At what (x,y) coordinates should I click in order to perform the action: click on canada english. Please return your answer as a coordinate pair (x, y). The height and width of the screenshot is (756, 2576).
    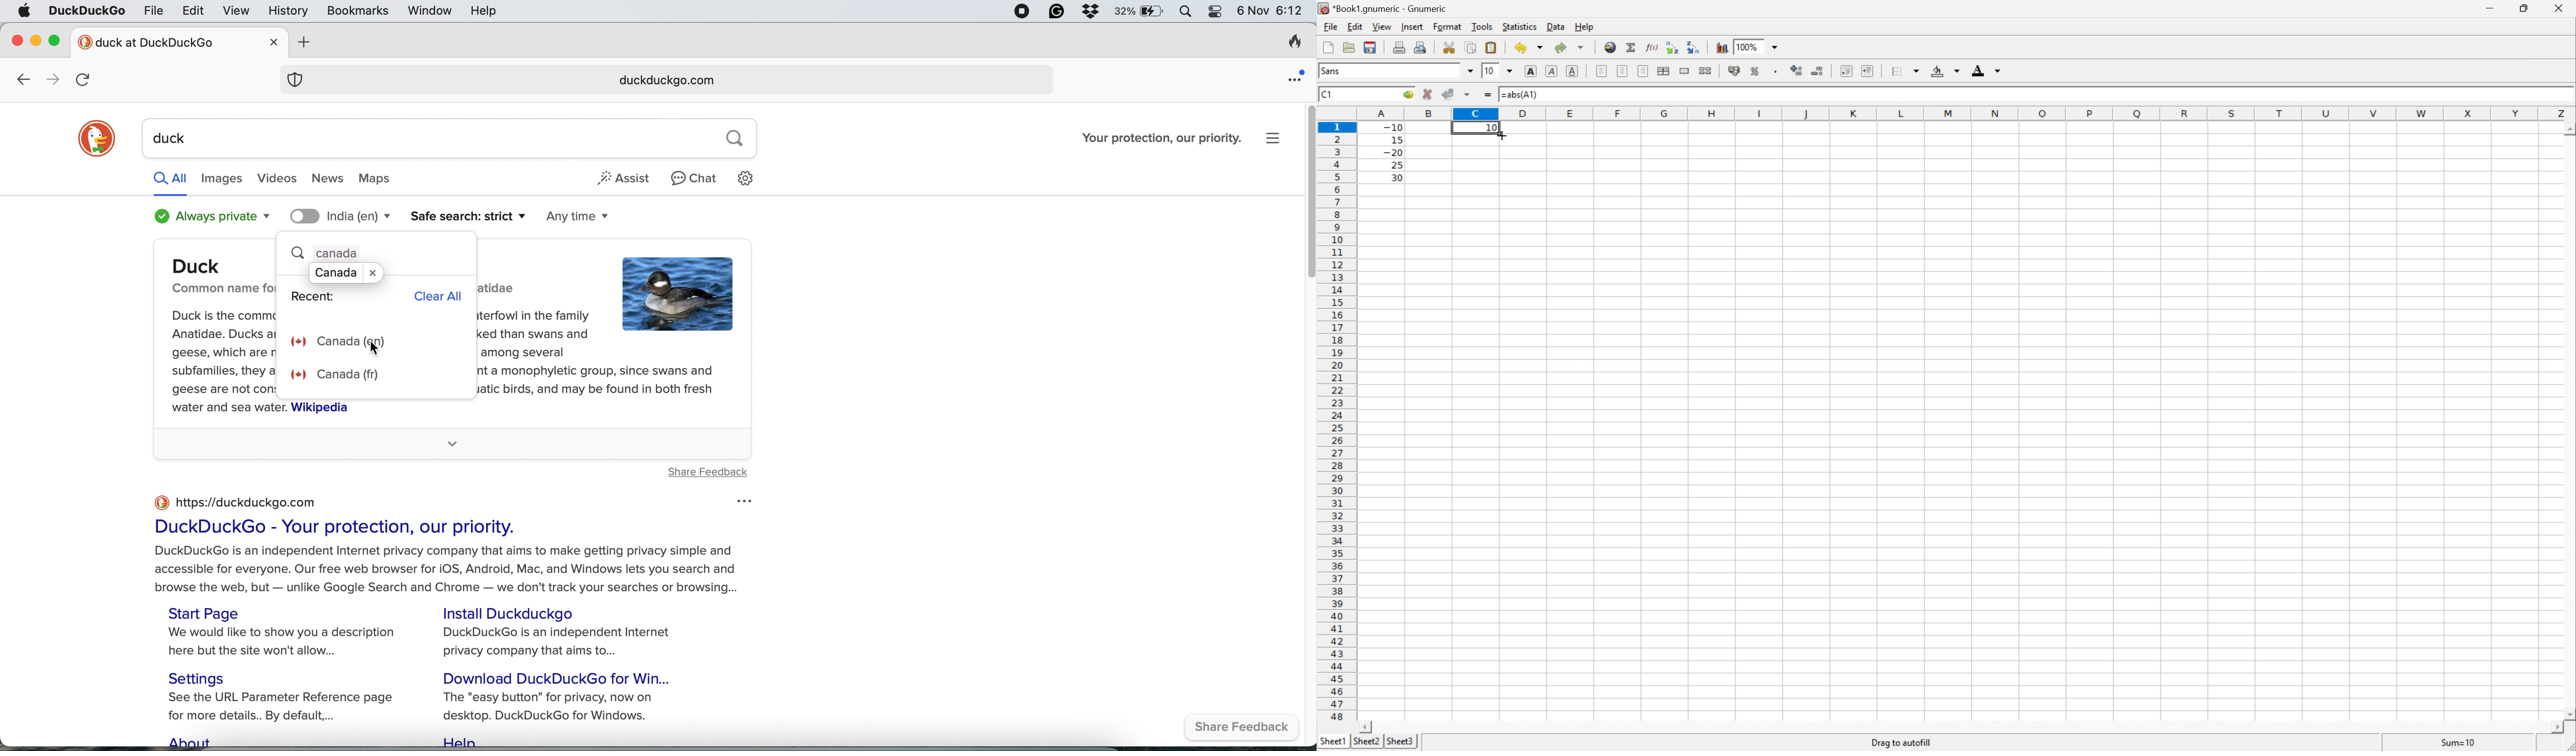
    Looking at the image, I should click on (336, 341).